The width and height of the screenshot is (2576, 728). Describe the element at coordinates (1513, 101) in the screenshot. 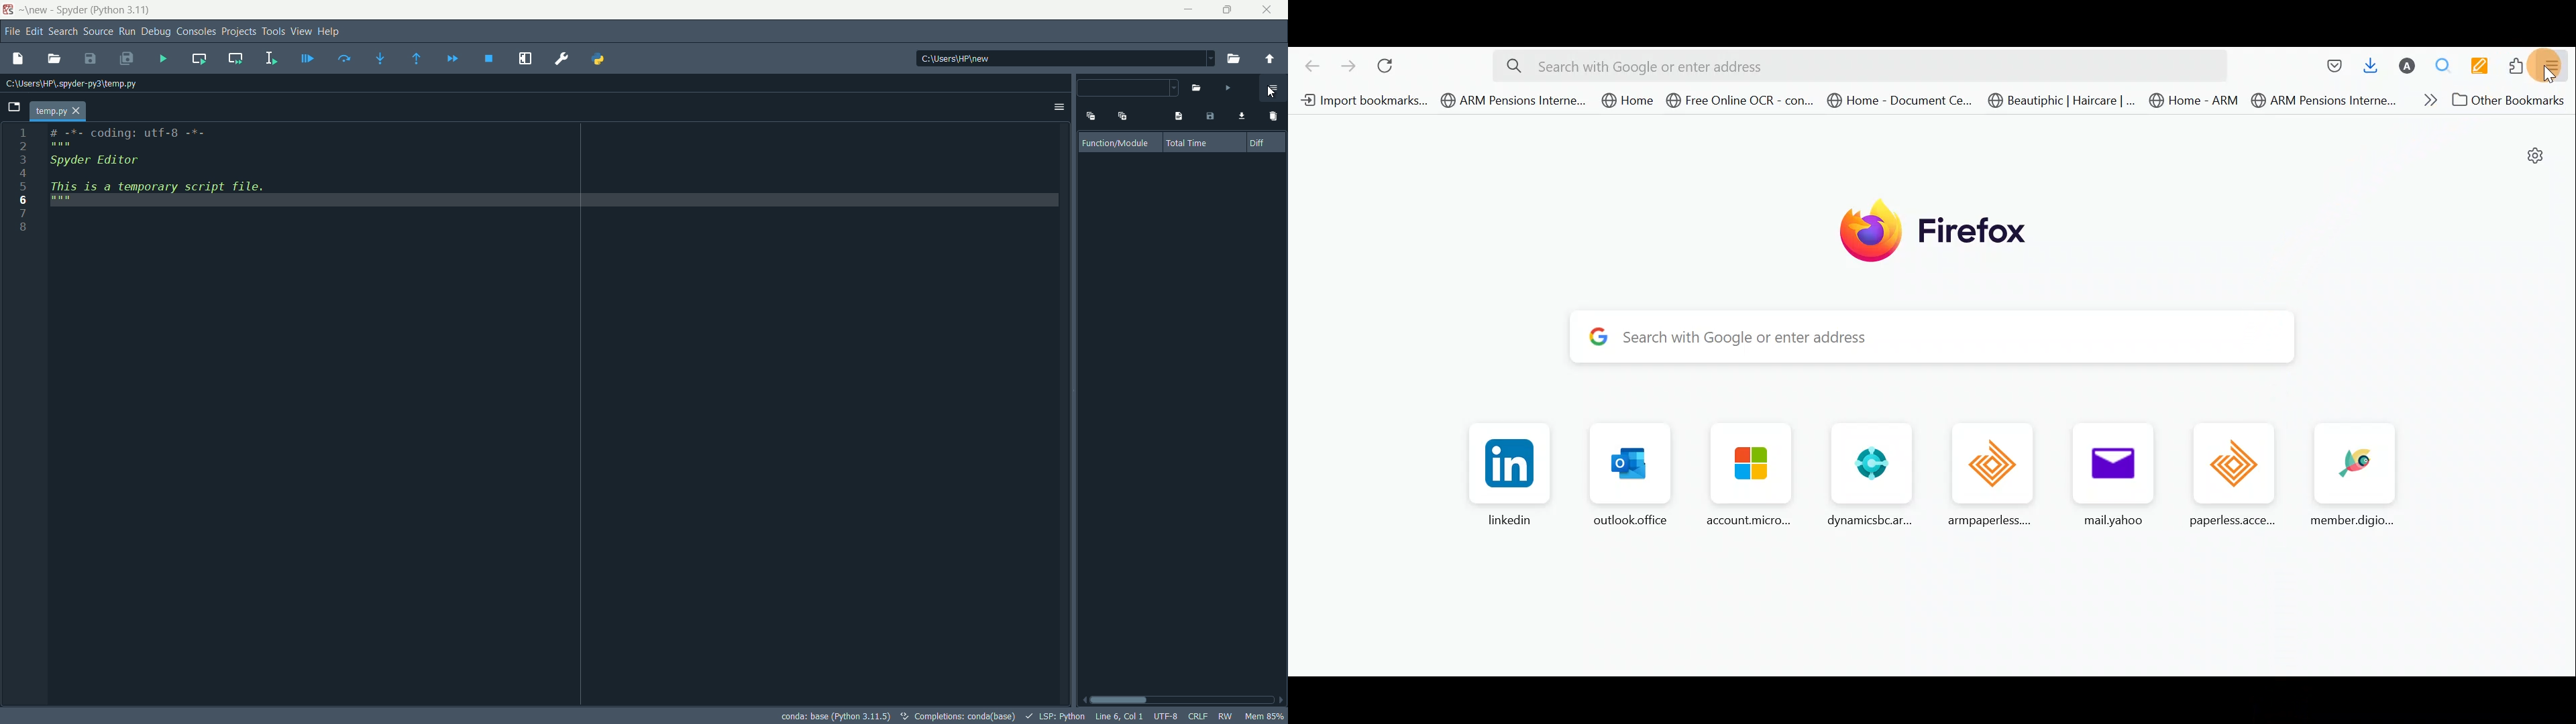

I see ` ARM Pensions Interne...` at that location.